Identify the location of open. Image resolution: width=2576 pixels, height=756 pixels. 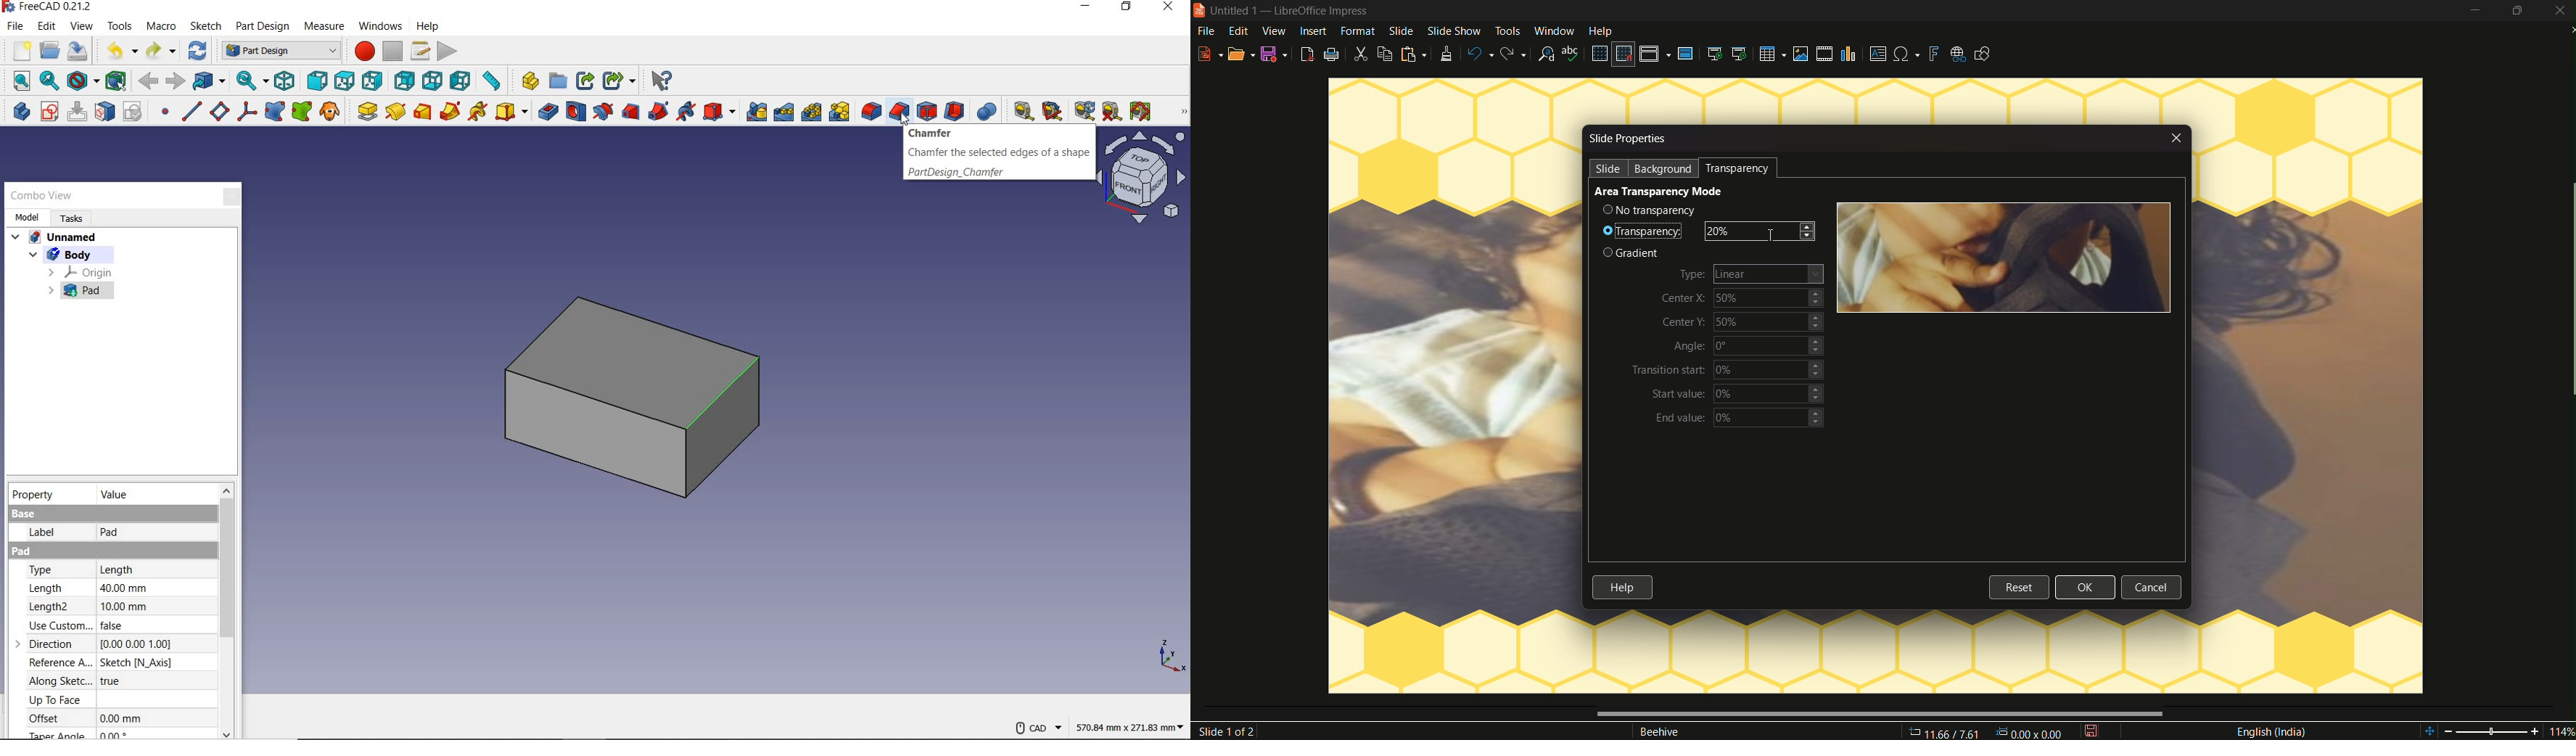
(1242, 54).